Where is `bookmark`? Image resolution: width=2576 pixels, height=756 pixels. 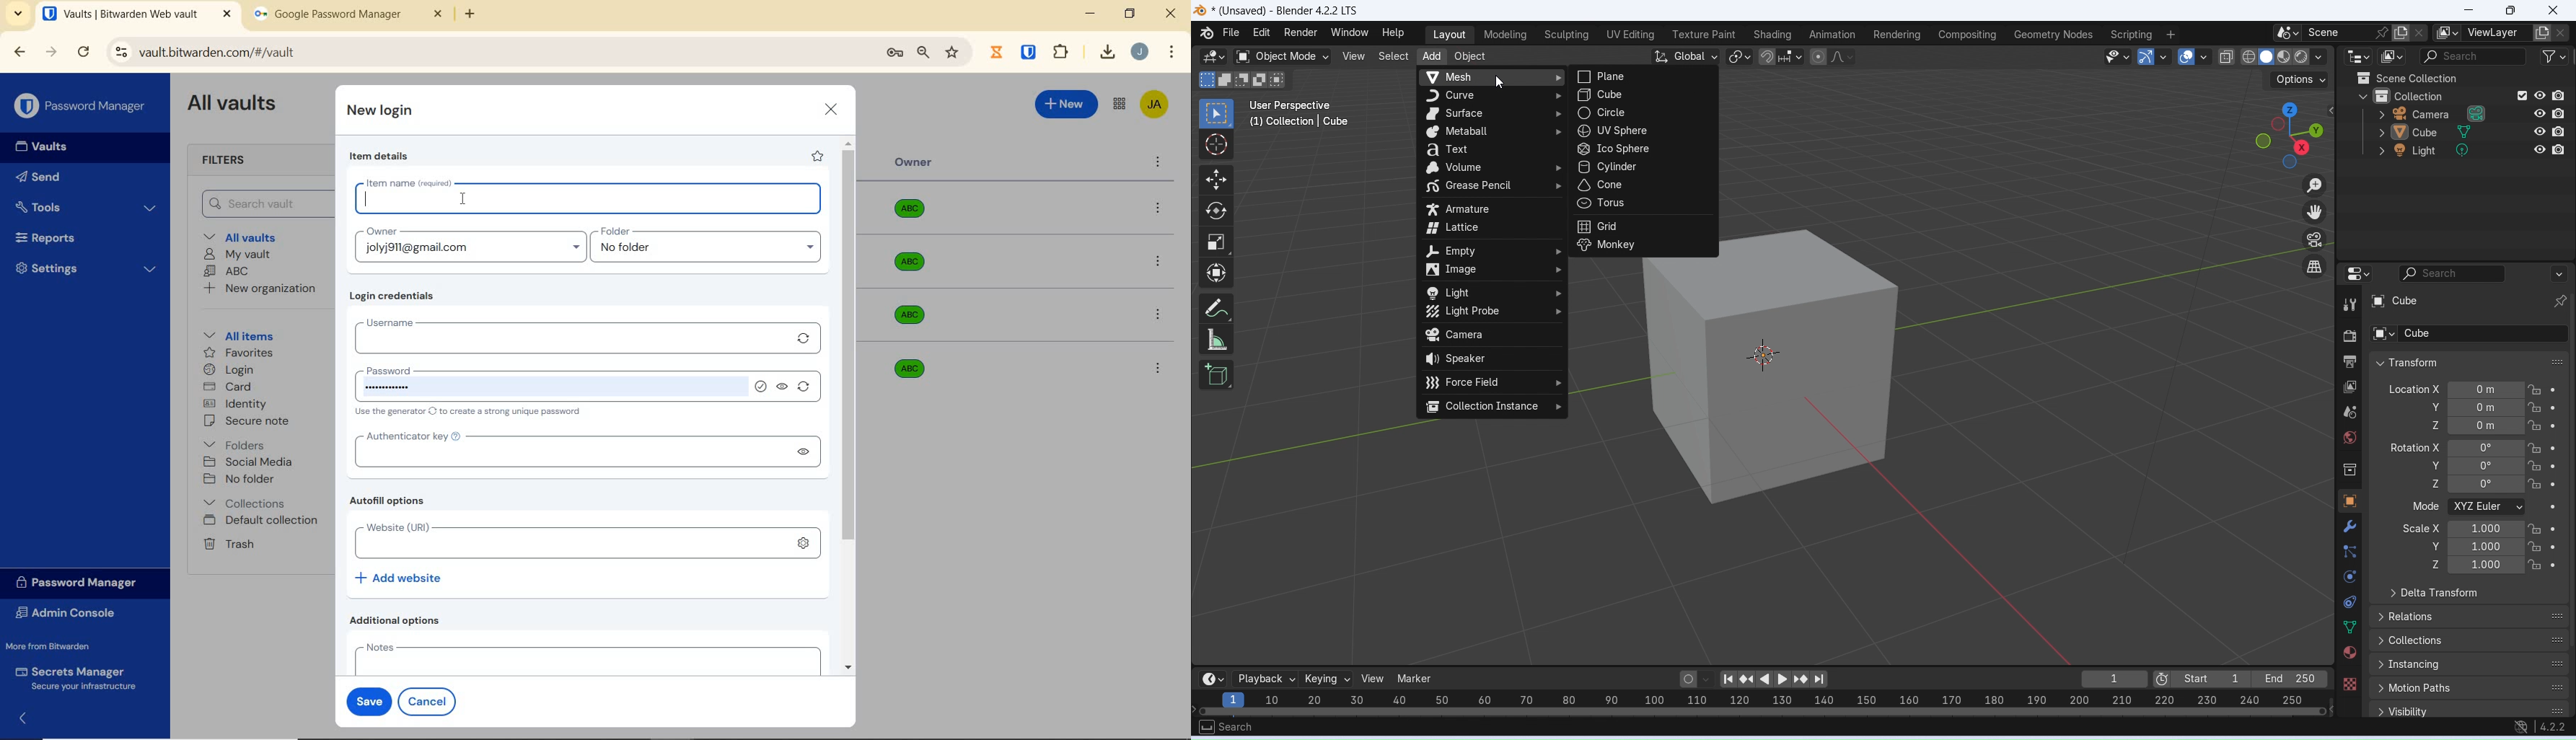 bookmark is located at coordinates (954, 52).